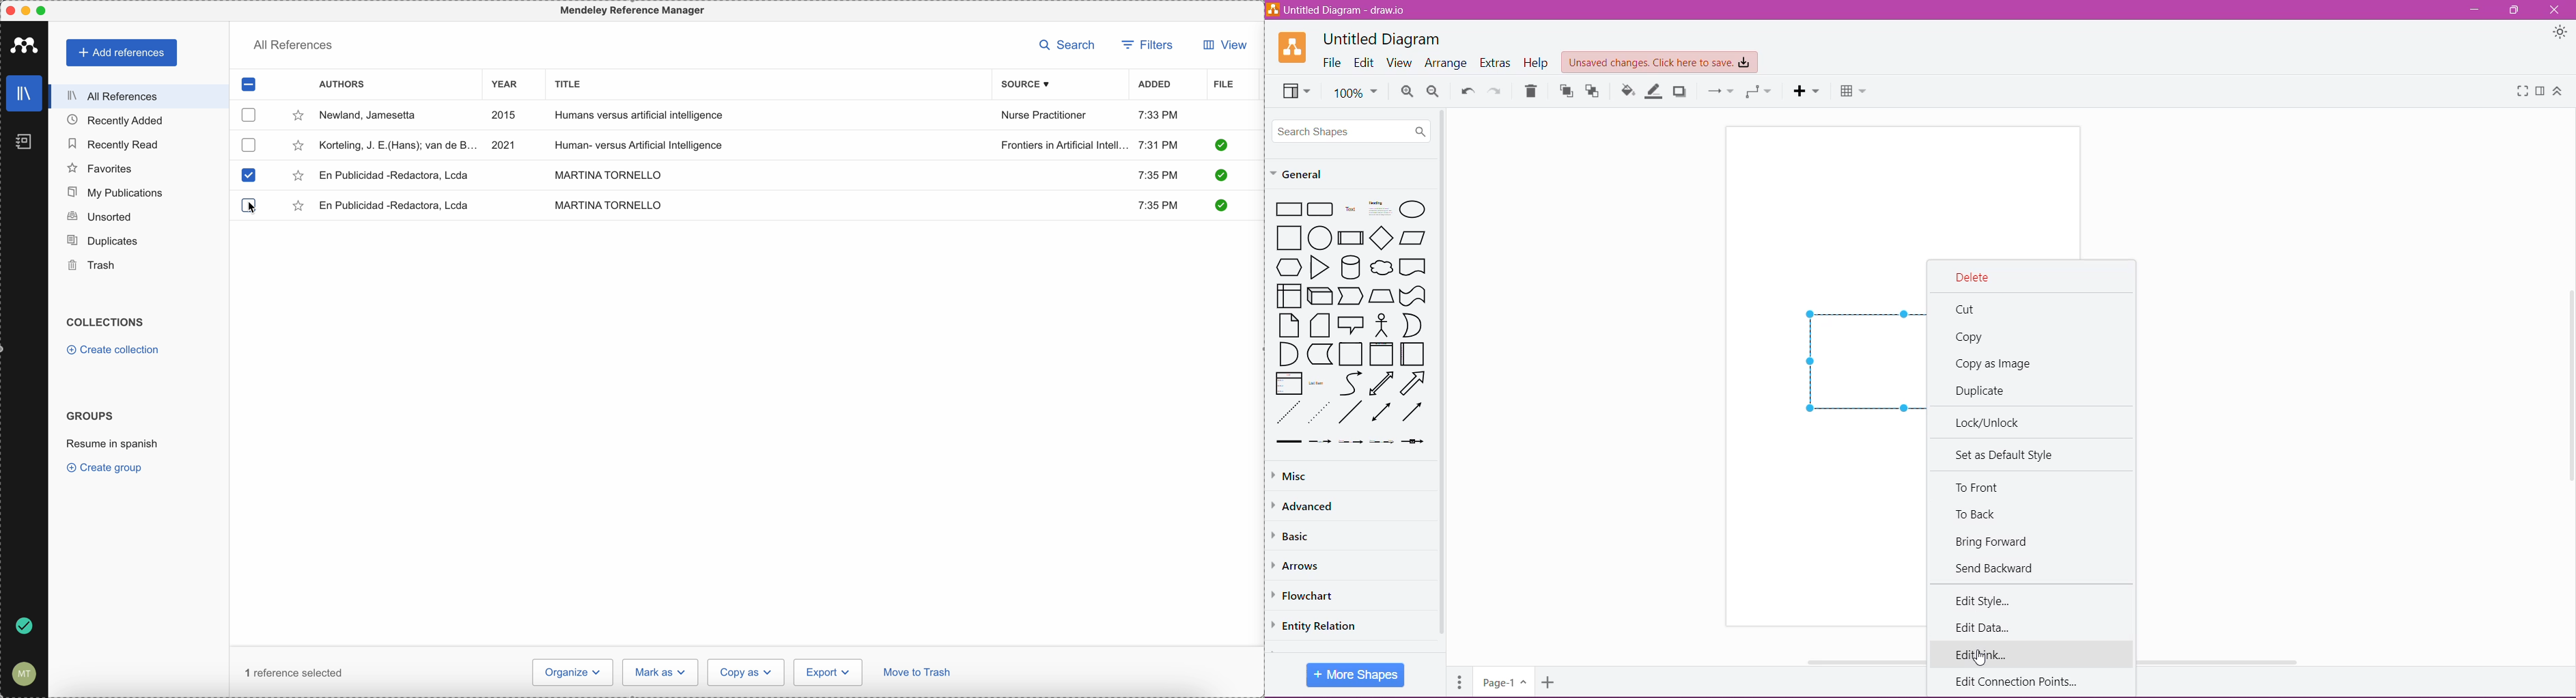  Describe the element at coordinates (2553, 10) in the screenshot. I see `Close` at that location.